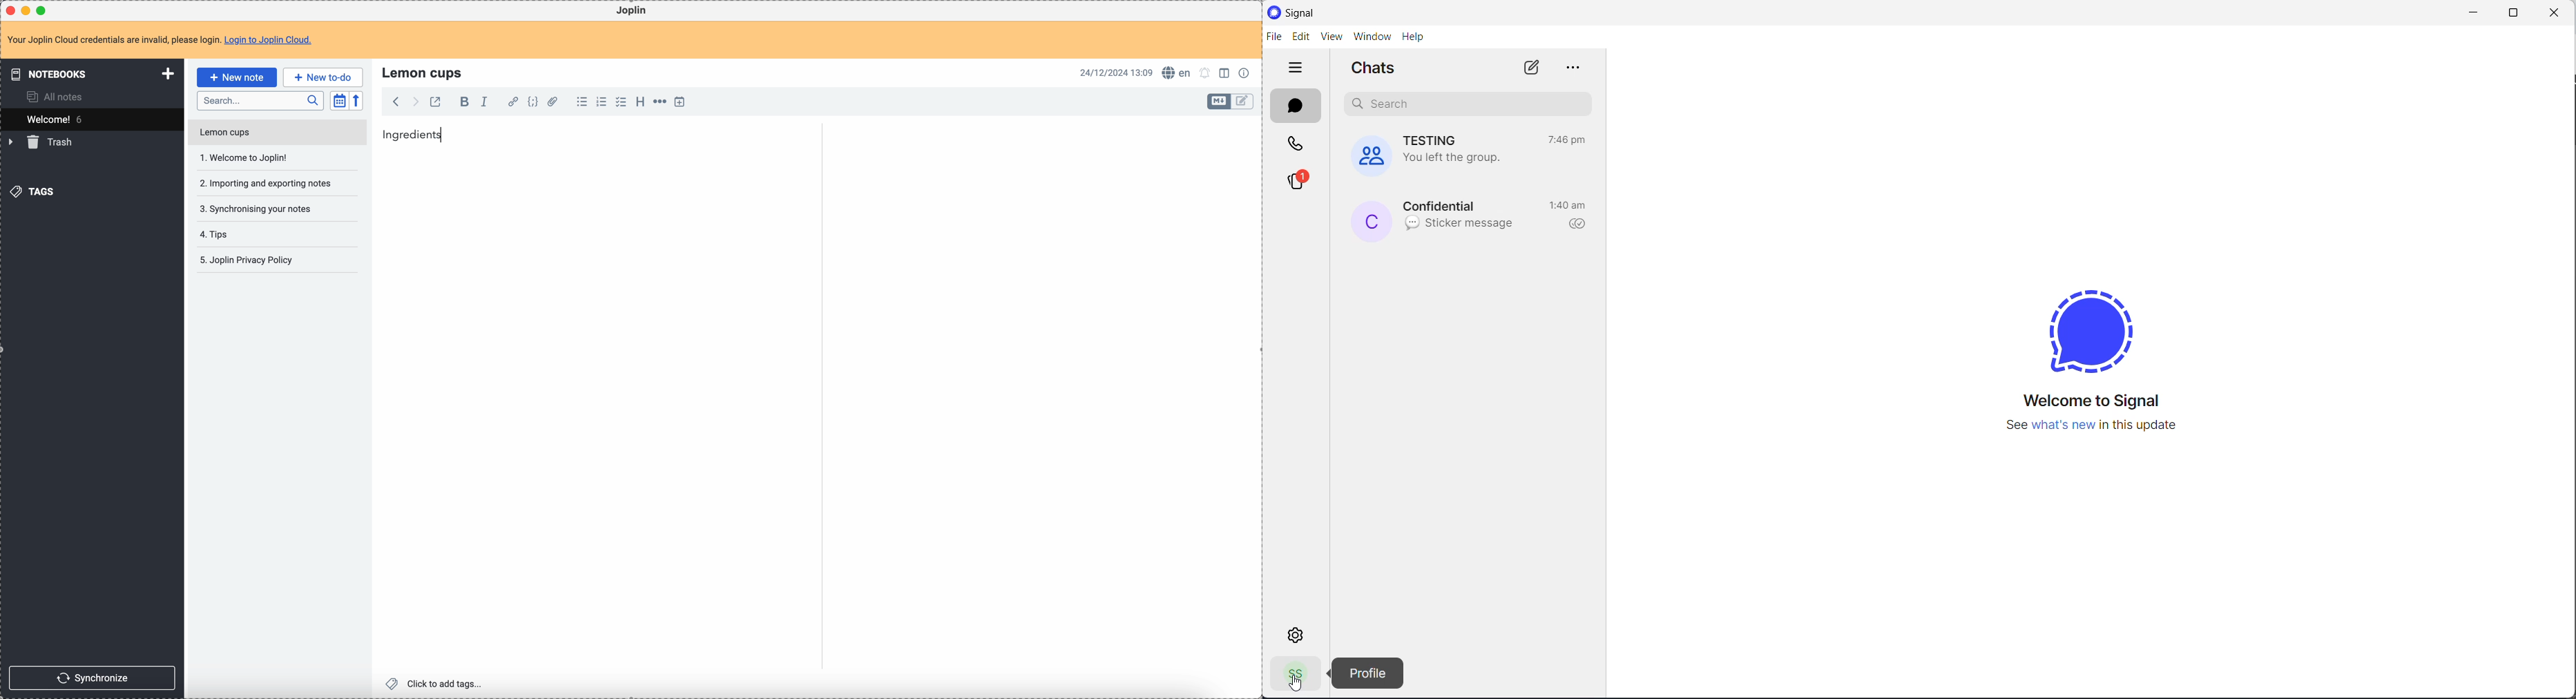  I want to click on bulleted list, so click(580, 102).